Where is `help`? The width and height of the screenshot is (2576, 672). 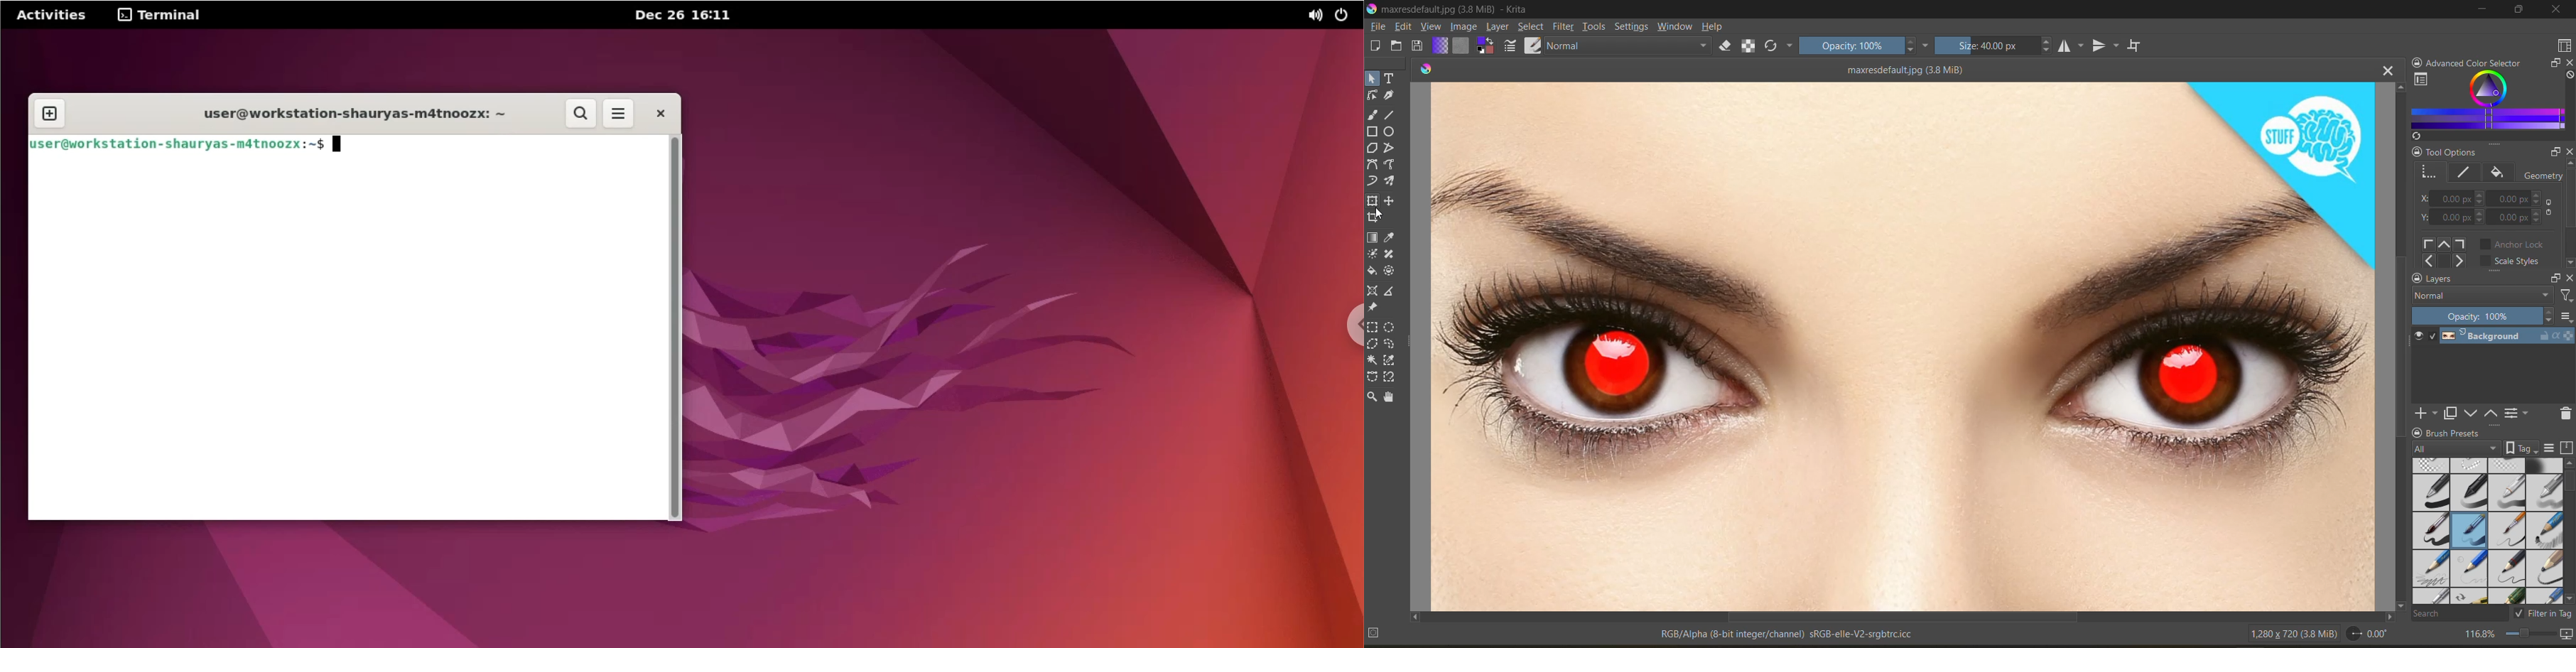 help is located at coordinates (1716, 27).